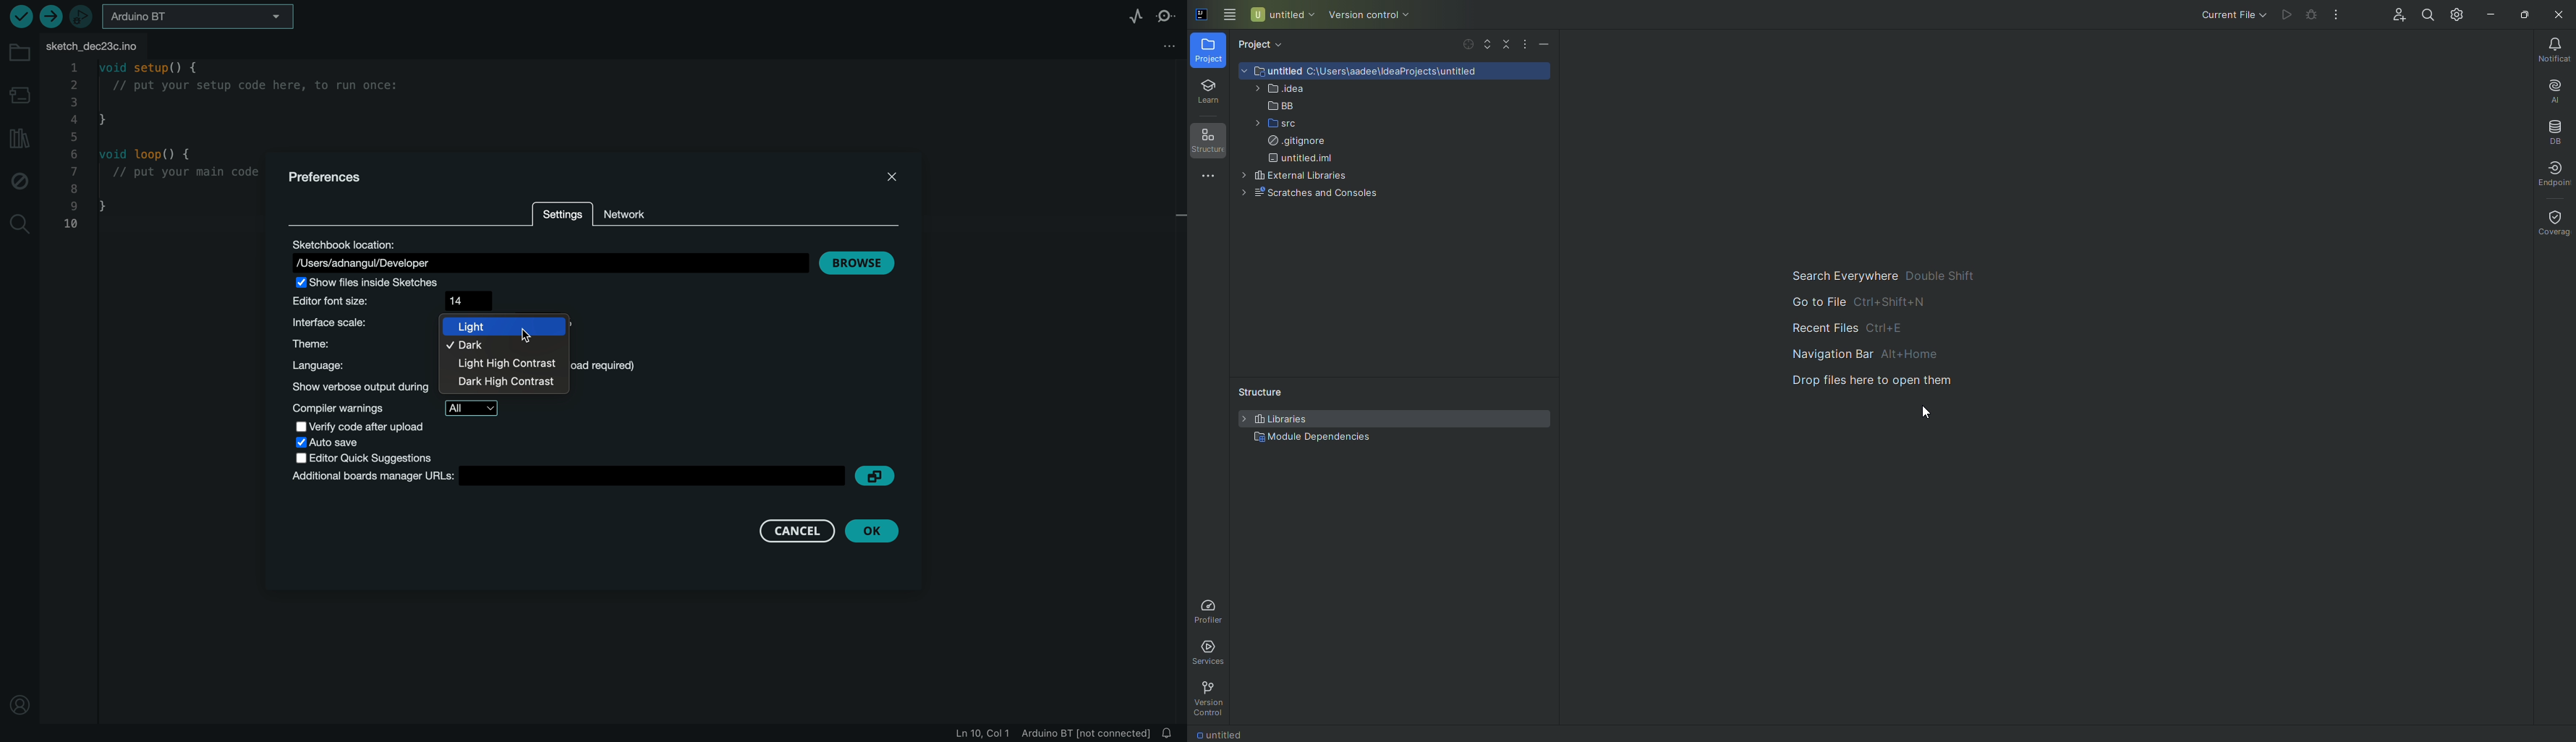 Image resolution: width=2576 pixels, height=756 pixels. What do you see at coordinates (1374, 16) in the screenshot?
I see `Version Control` at bounding box center [1374, 16].